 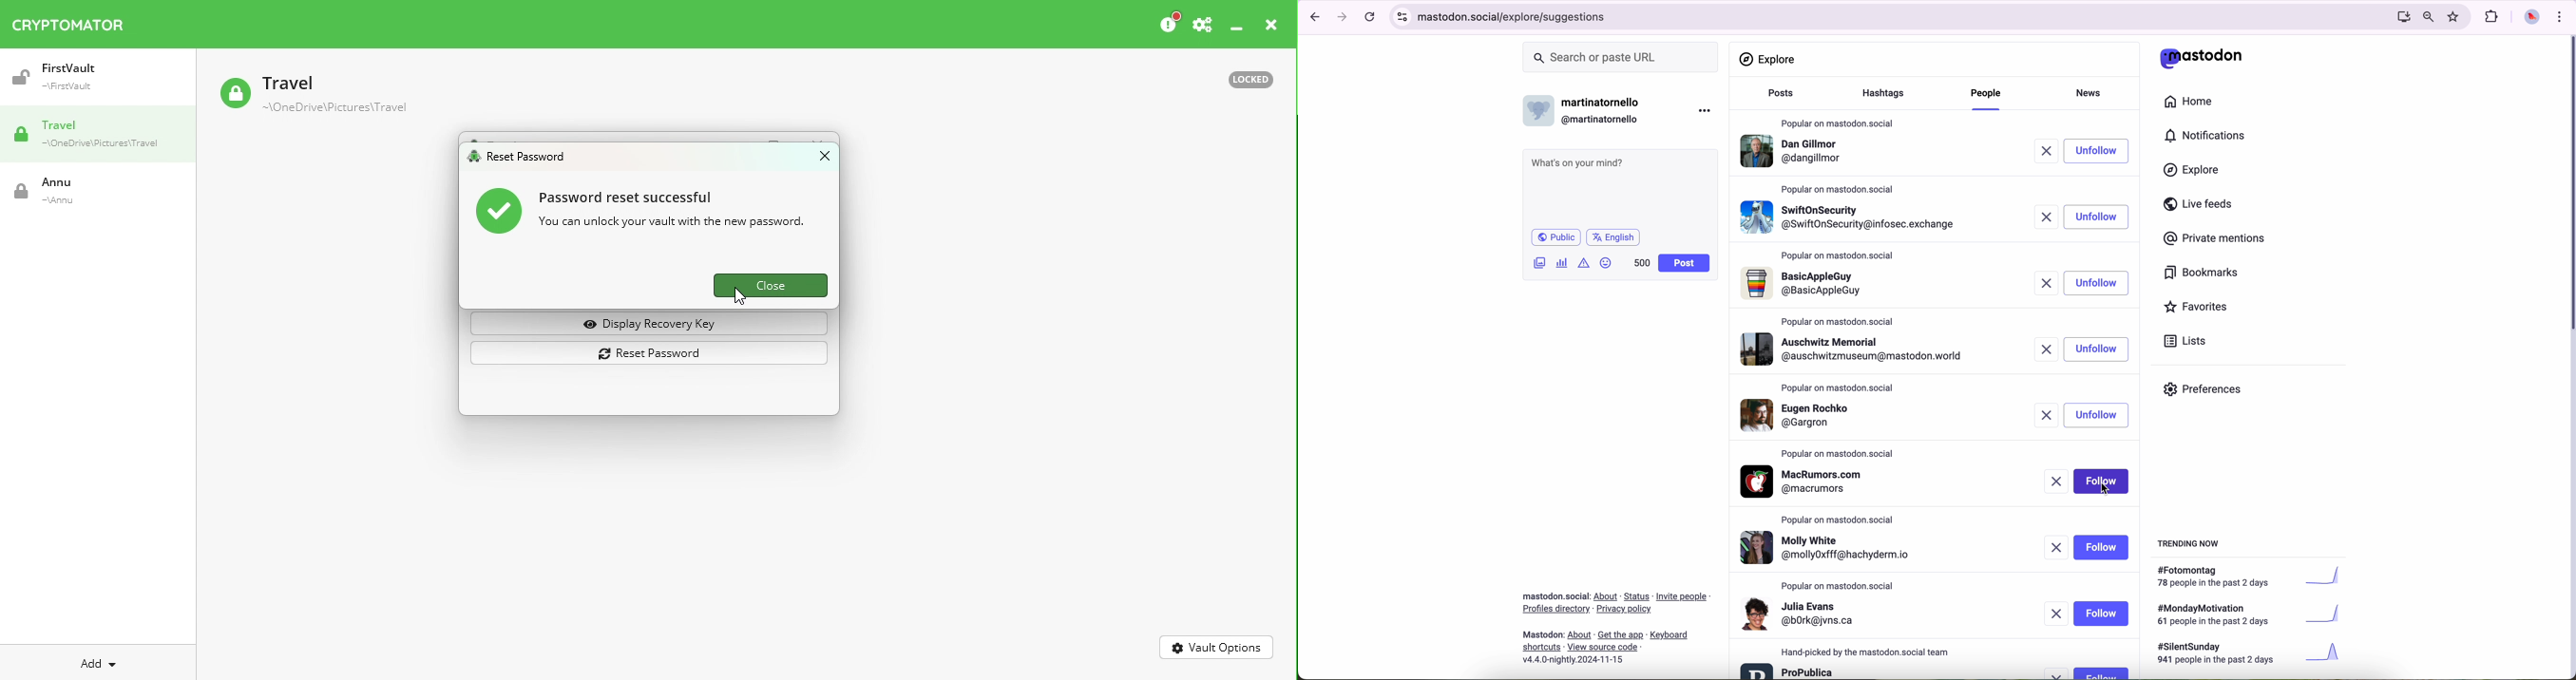 I want to click on follow button, so click(x=2102, y=547).